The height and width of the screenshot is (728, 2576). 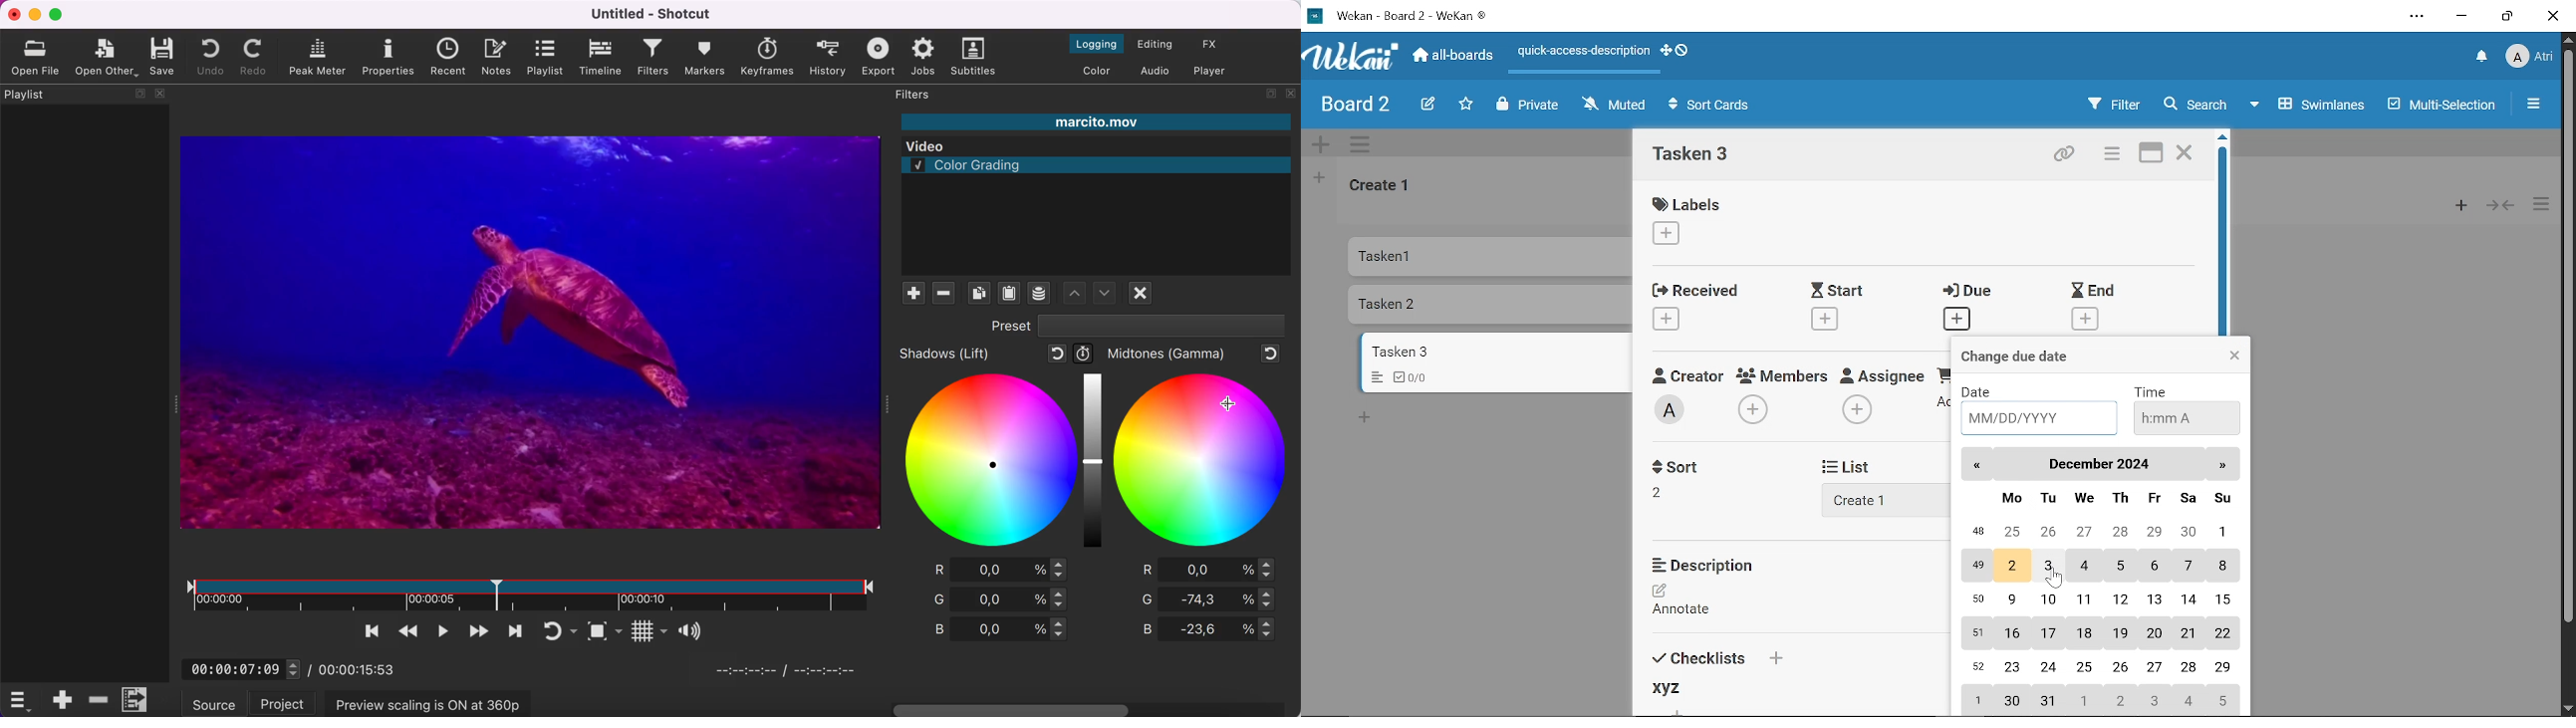 I want to click on Current month, so click(x=2098, y=465).